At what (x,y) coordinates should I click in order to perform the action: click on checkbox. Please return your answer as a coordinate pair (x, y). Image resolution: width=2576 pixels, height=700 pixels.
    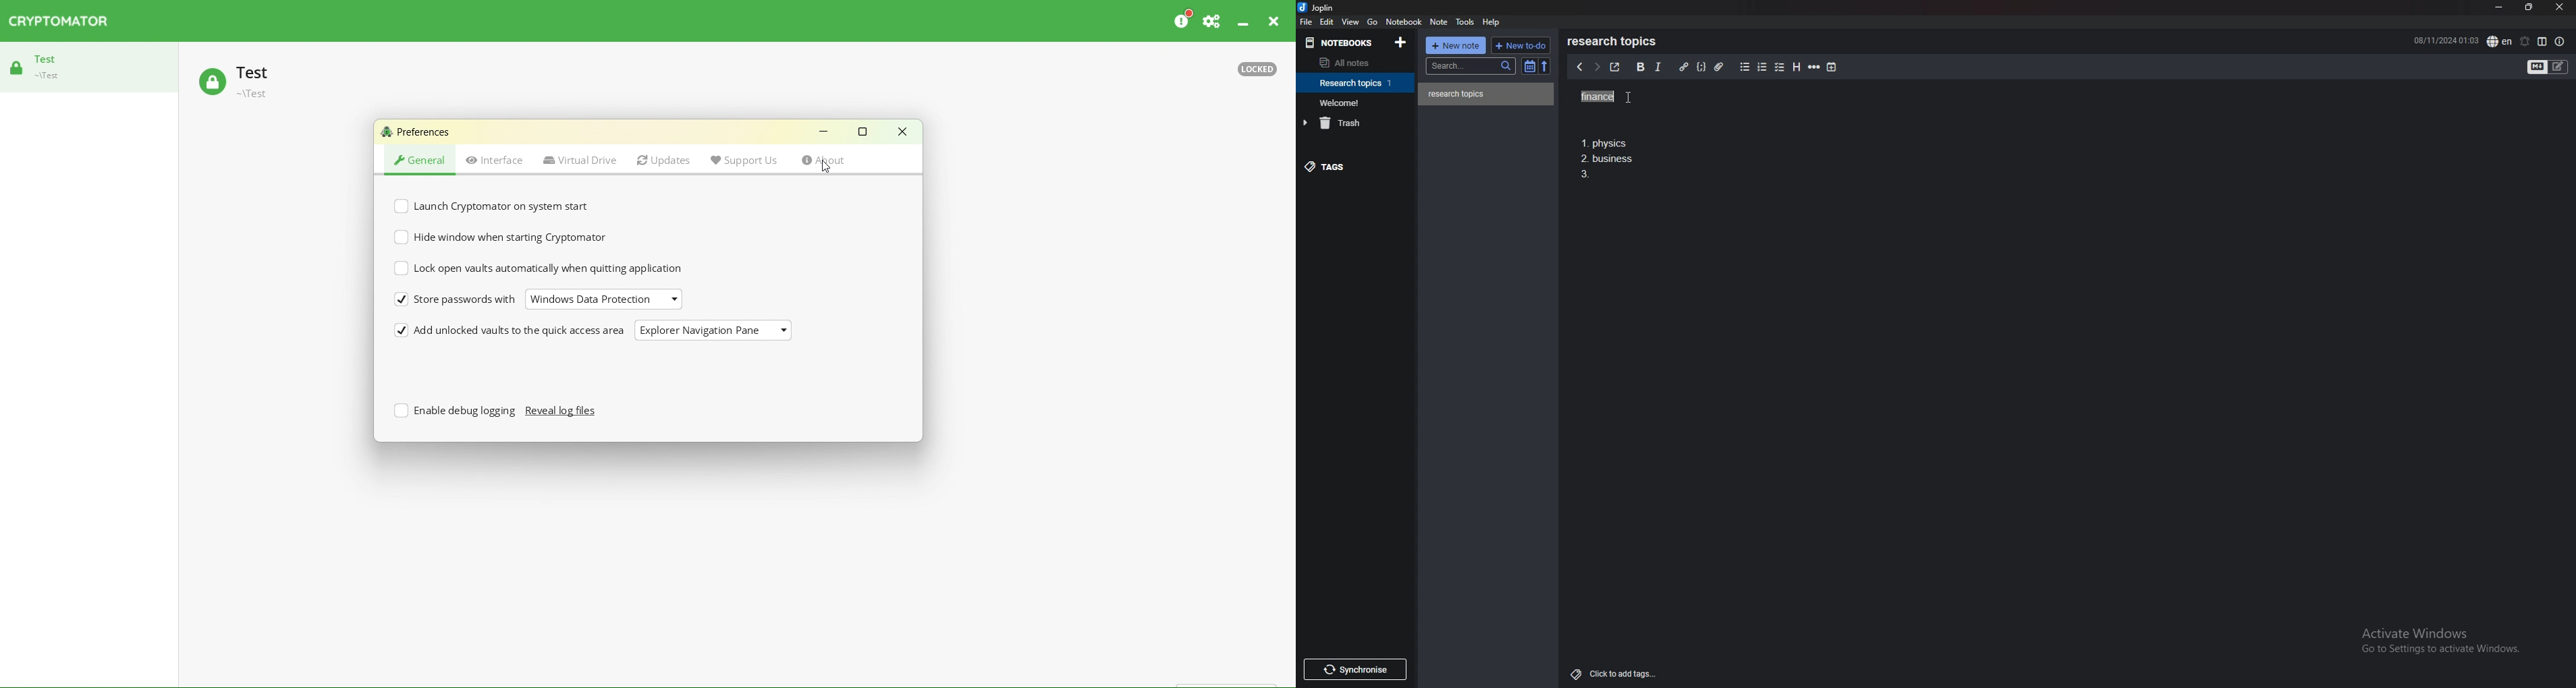
    Looking at the image, I should click on (1780, 67).